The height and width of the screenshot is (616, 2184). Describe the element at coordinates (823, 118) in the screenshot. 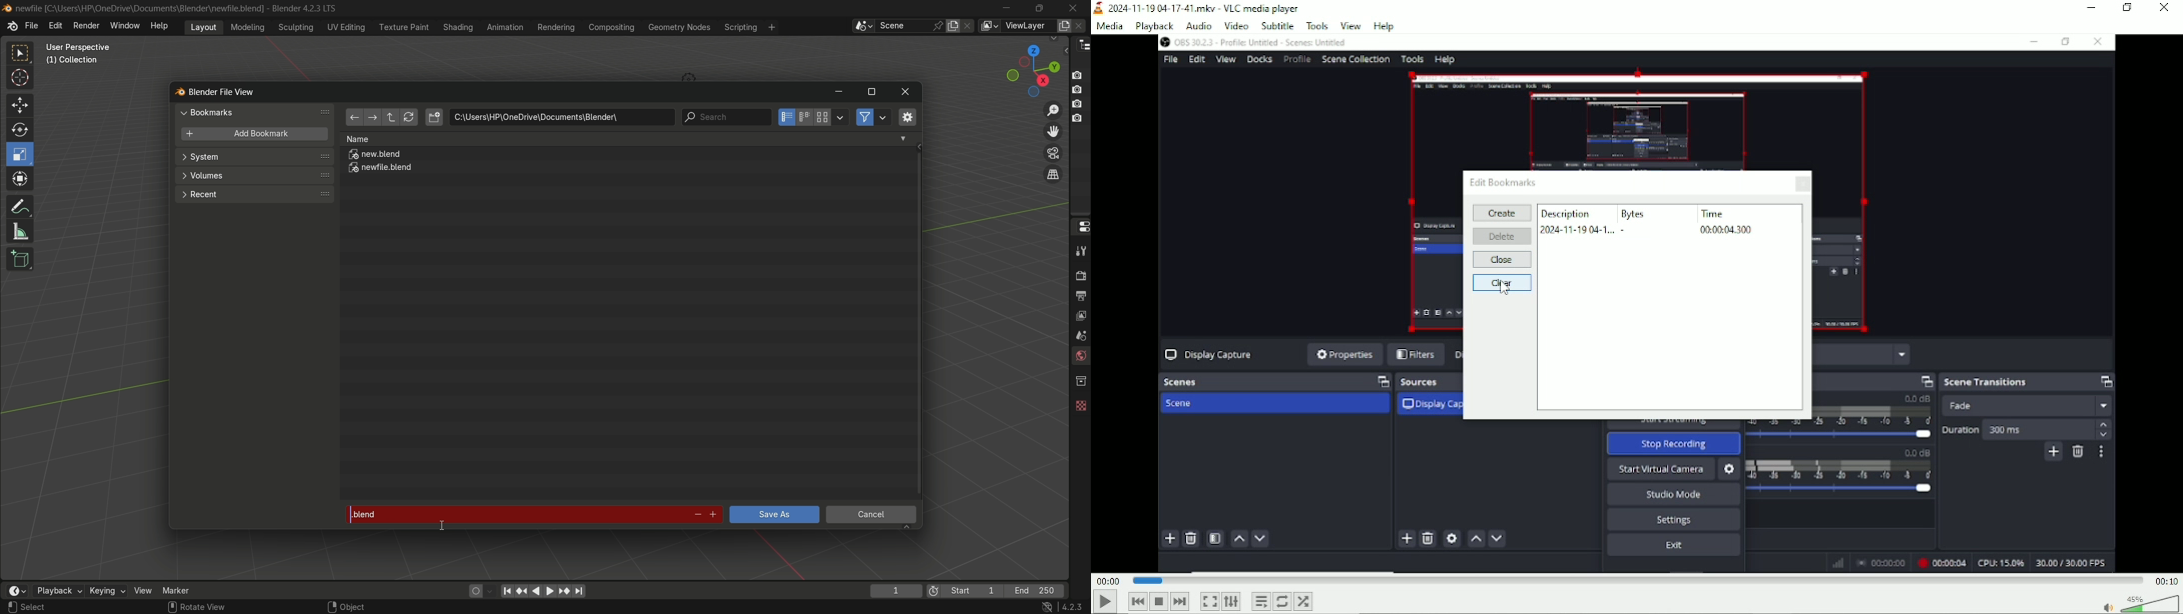

I see `thumbnails display` at that location.